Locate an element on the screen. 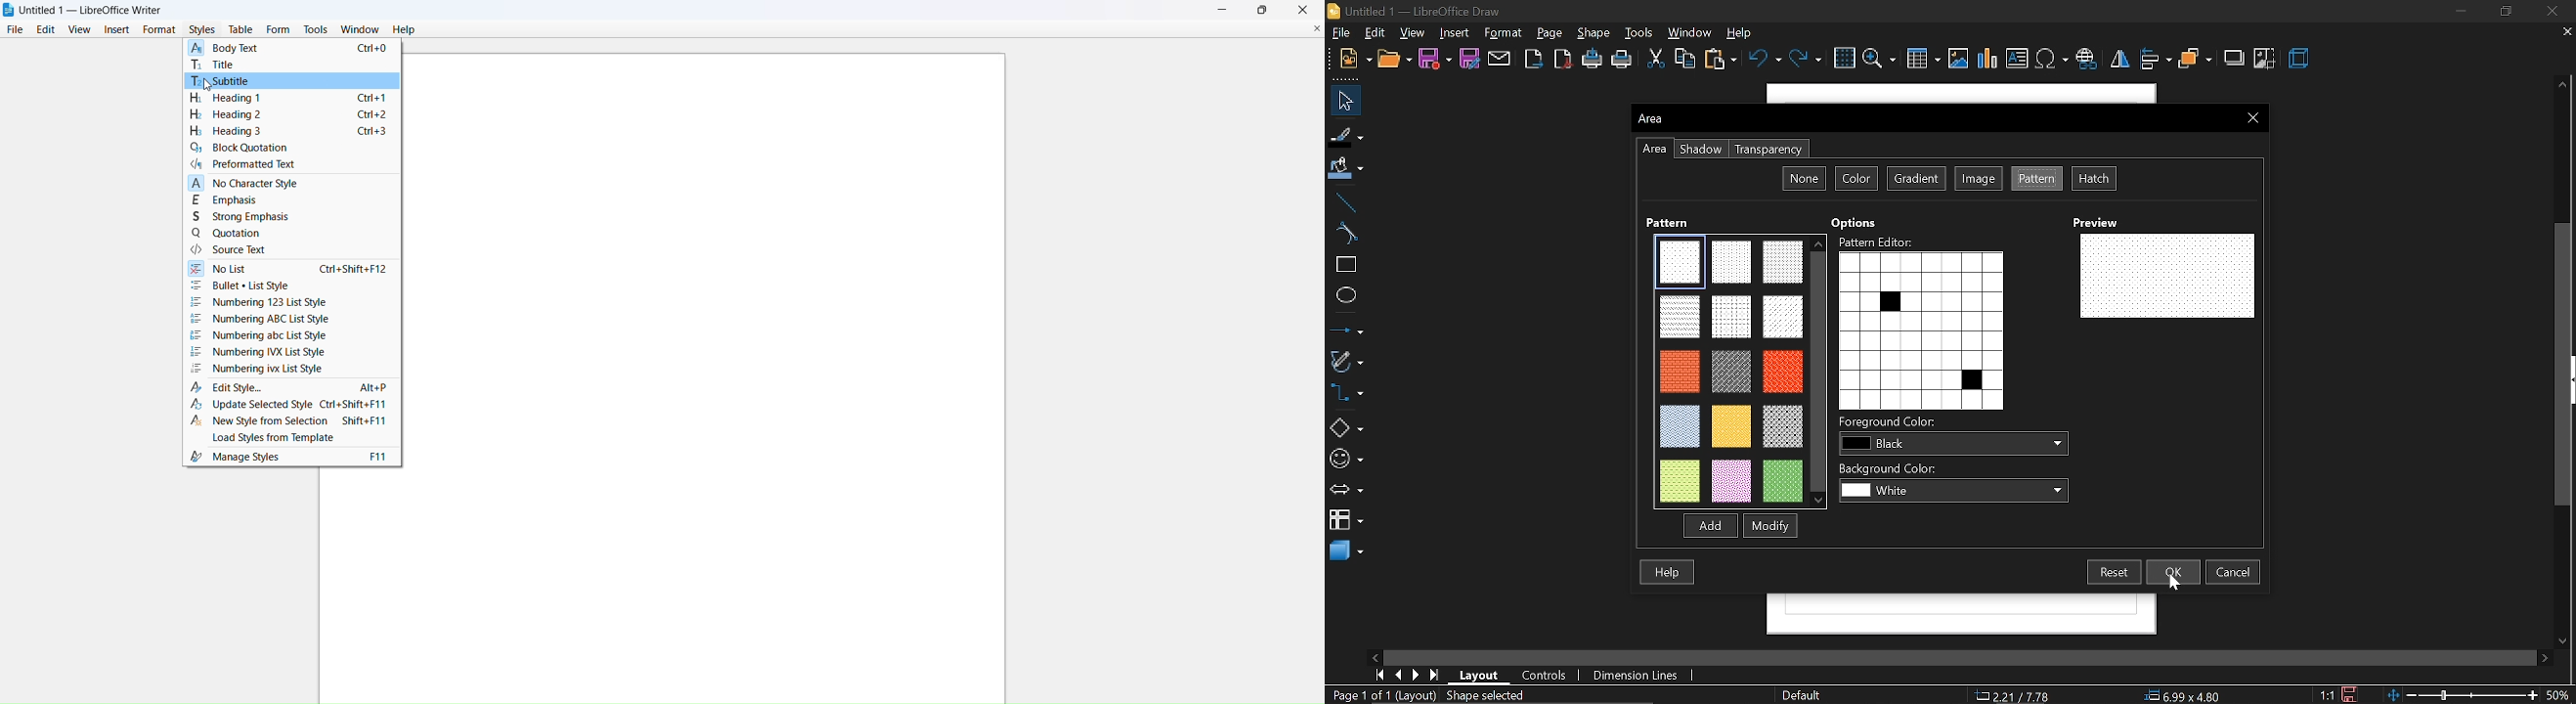 This screenshot has height=728, width=2576. move down is located at coordinates (2566, 638).